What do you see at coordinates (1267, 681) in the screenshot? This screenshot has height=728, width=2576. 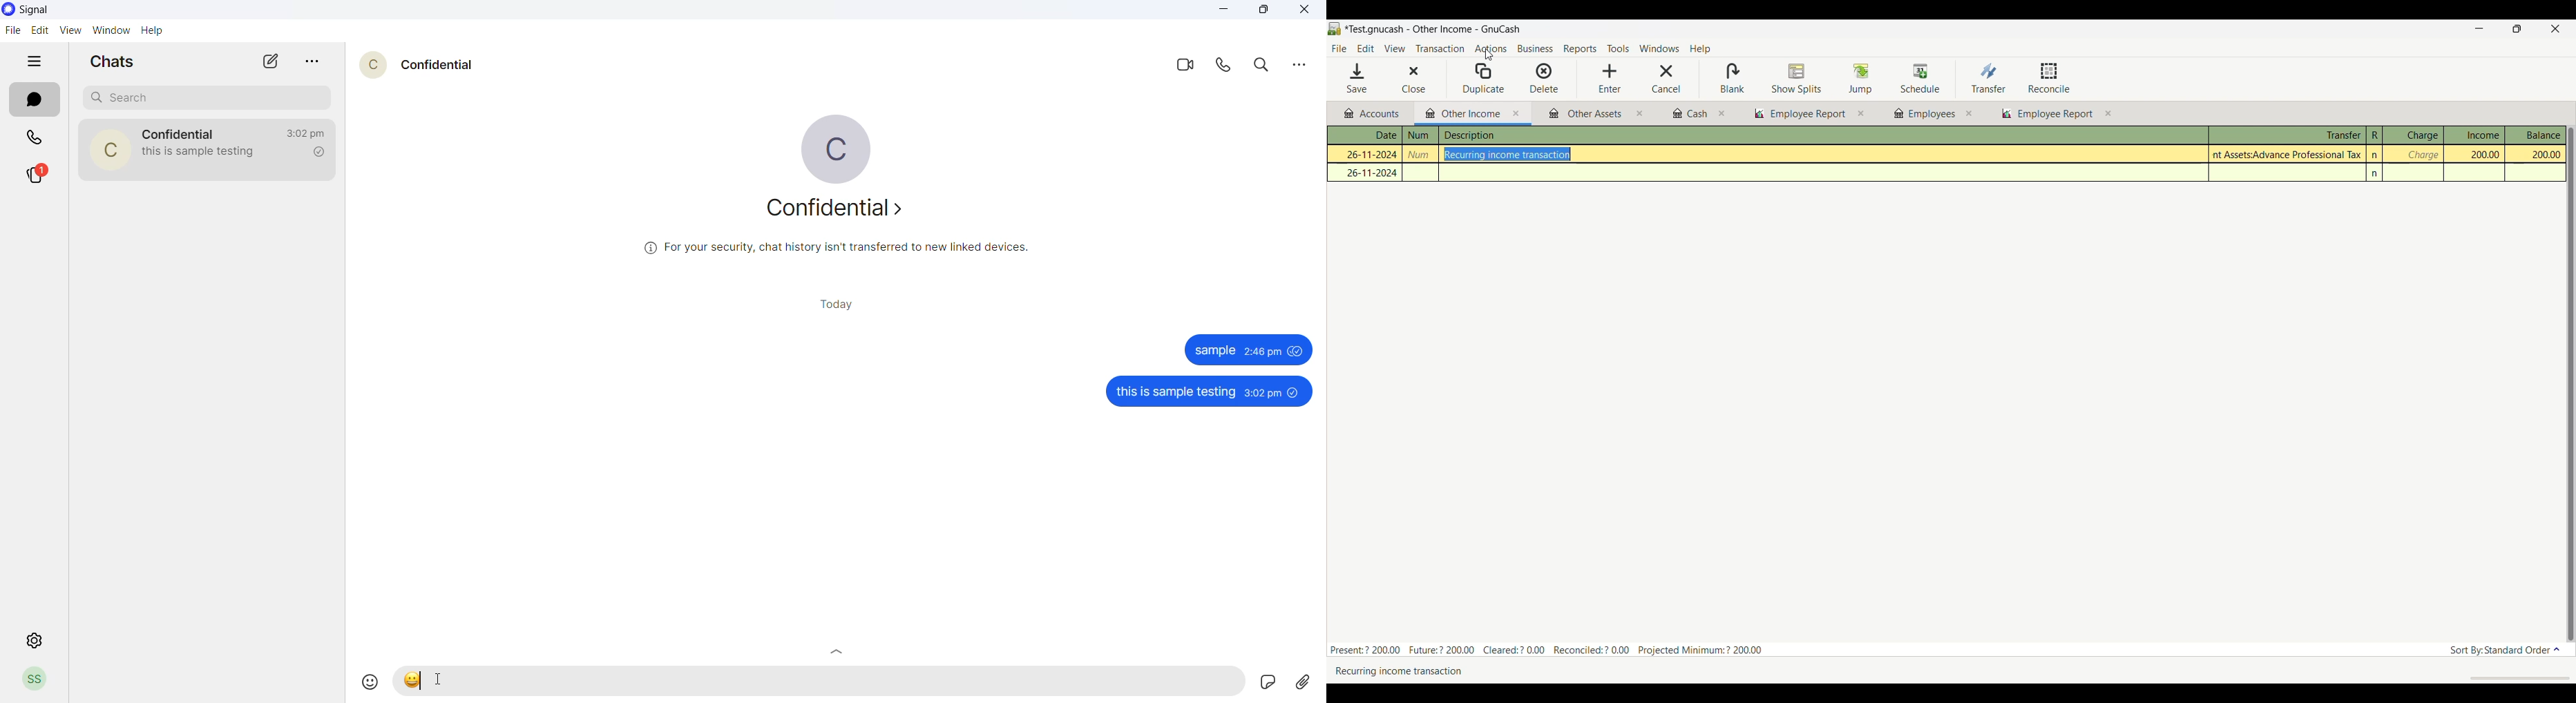 I see `Sticker` at bounding box center [1267, 681].